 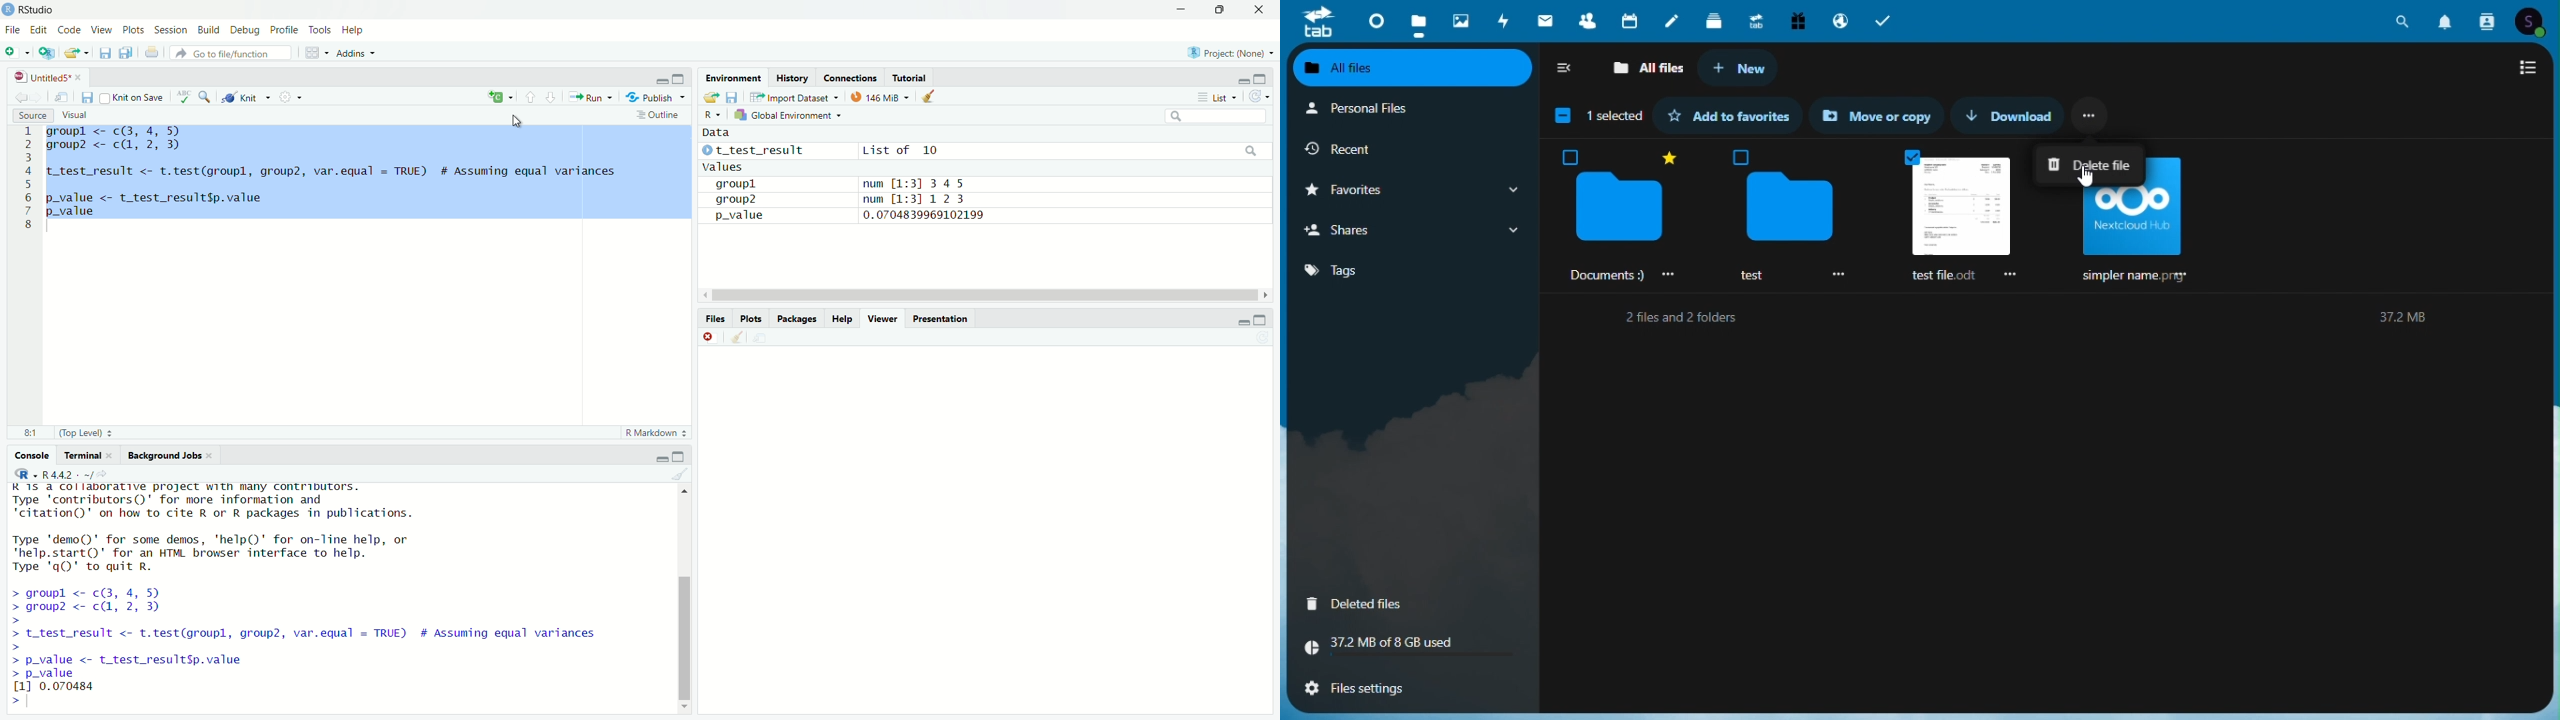 What do you see at coordinates (10, 9) in the screenshot?
I see `RStudio Logo` at bounding box center [10, 9].